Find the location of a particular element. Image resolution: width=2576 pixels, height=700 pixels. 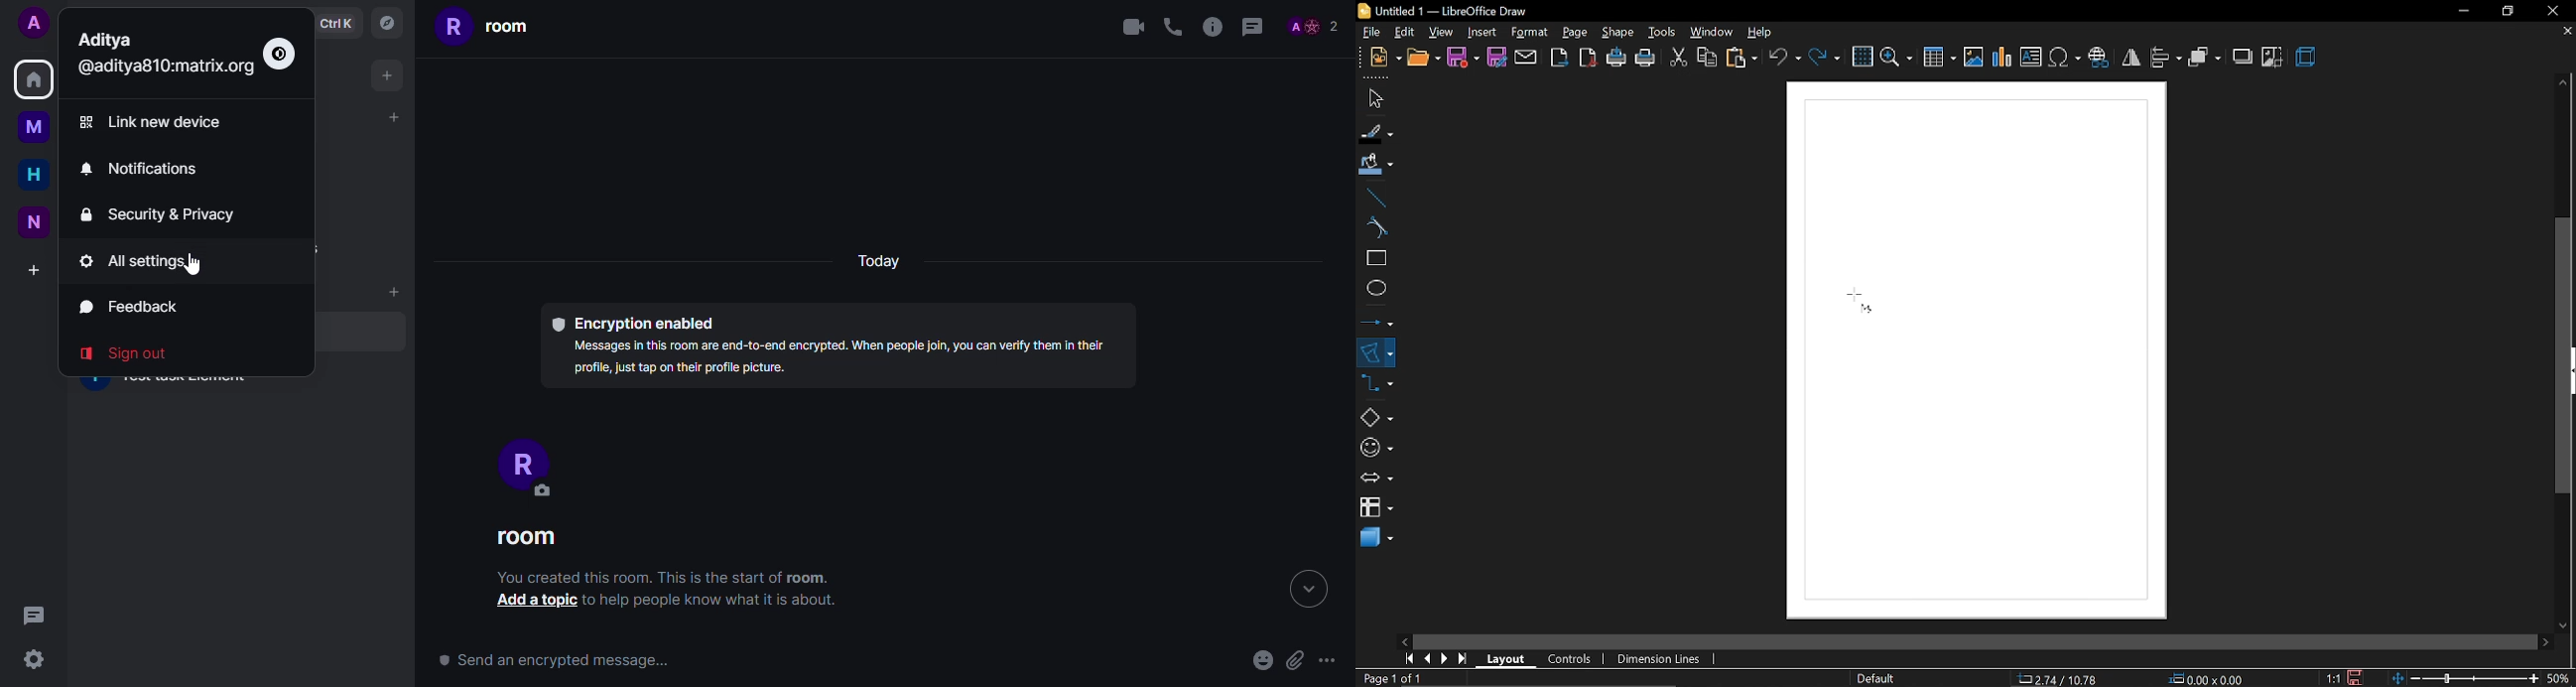

add is located at coordinates (393, 293).